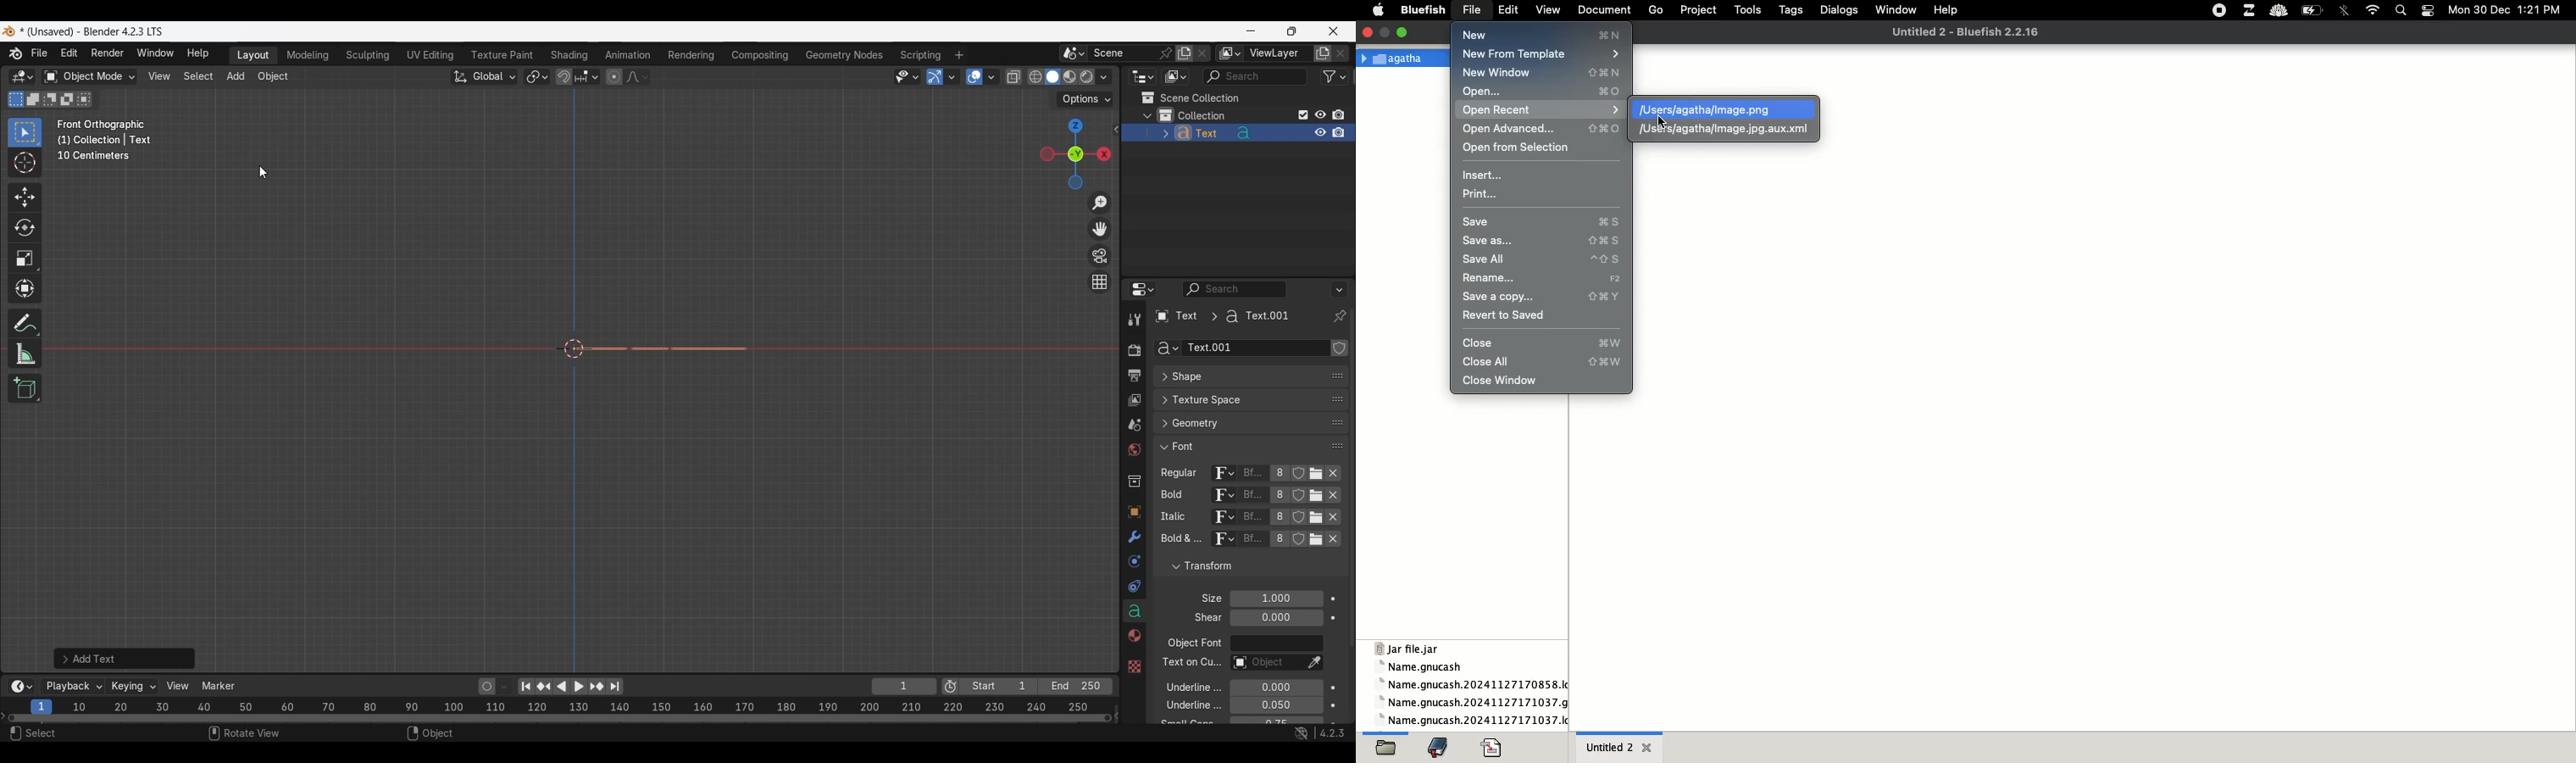  I want to click on Hide in viewport, so click(1320, 114).